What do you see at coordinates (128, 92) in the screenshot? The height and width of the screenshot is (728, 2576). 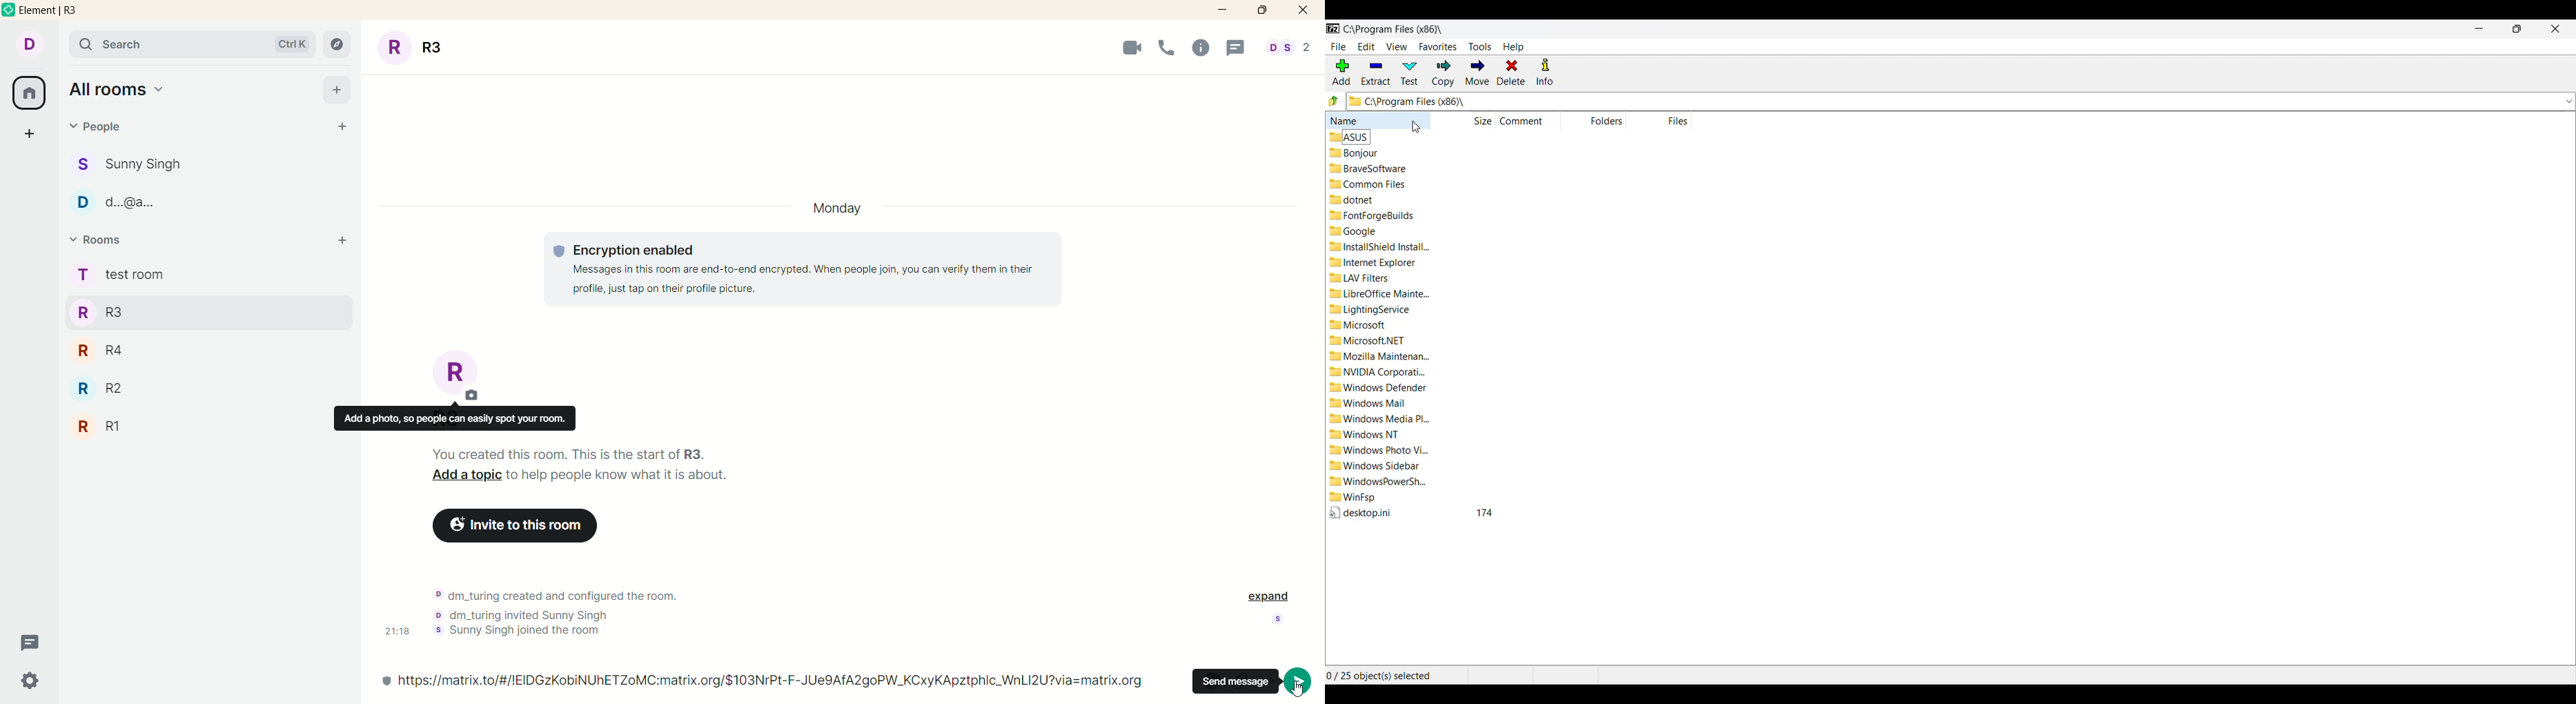 I see `all rooms` at bounding box center [128, 92].